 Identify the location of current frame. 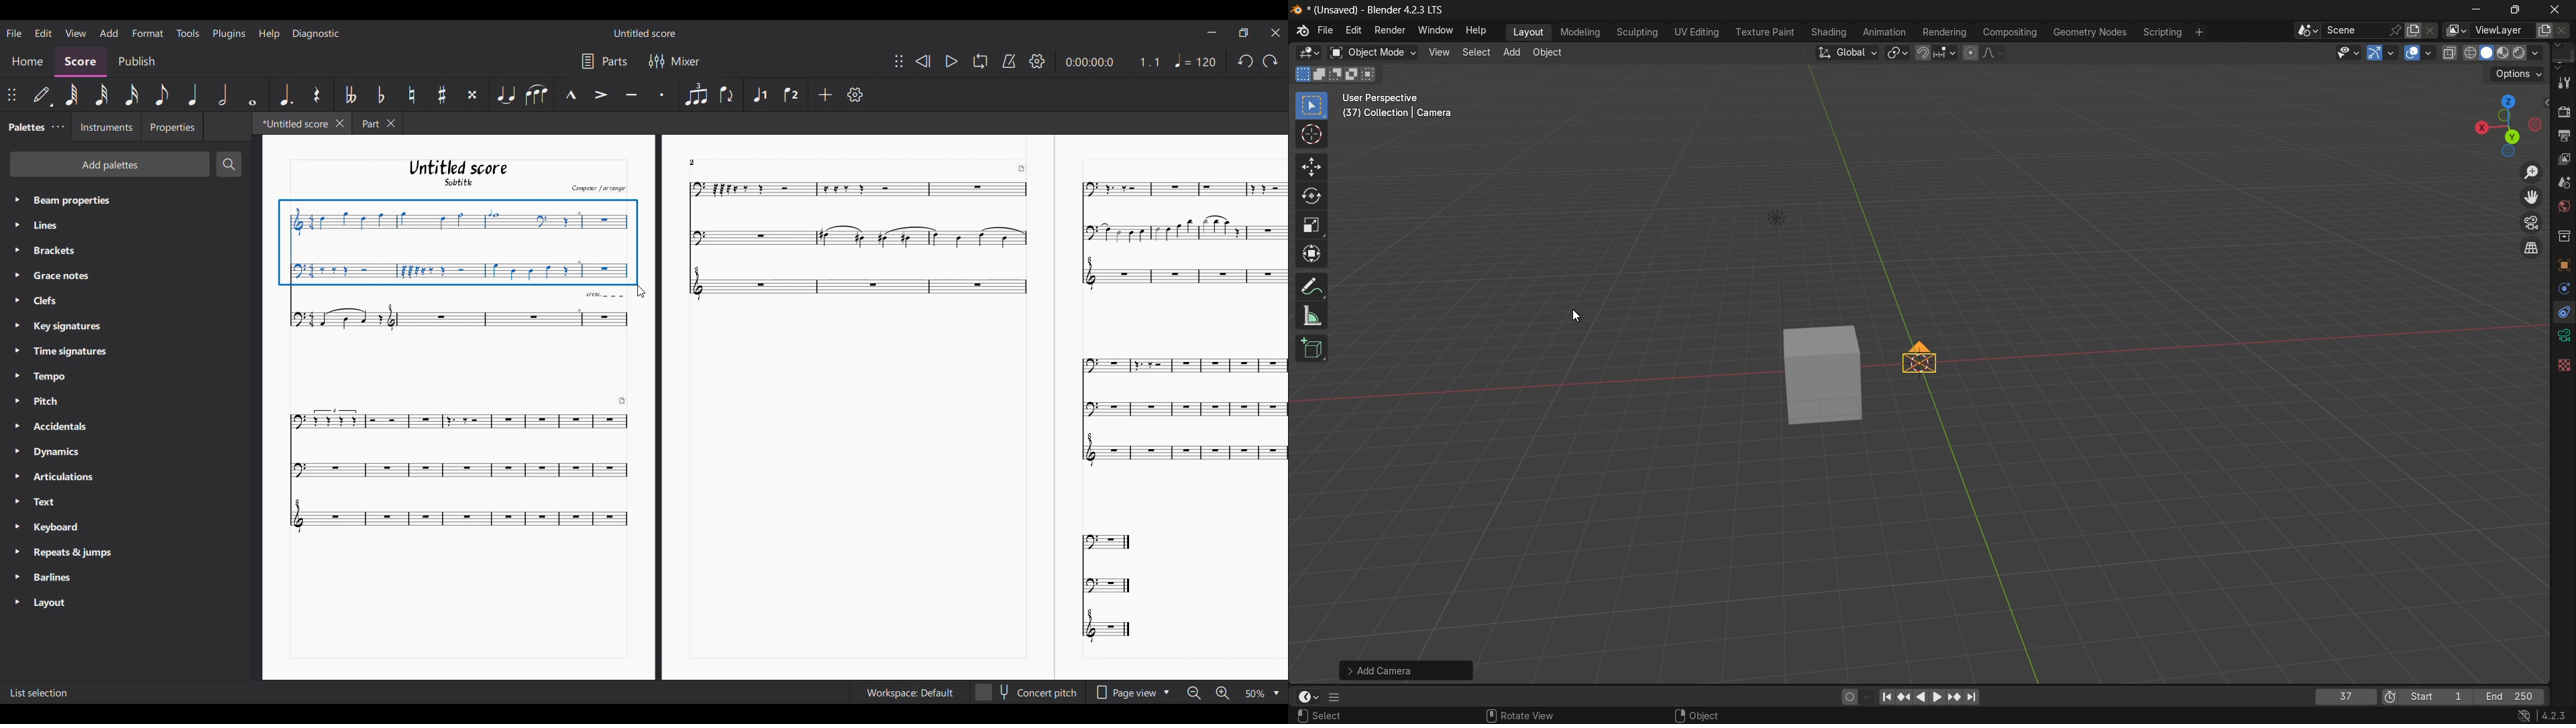
(2346, 697).